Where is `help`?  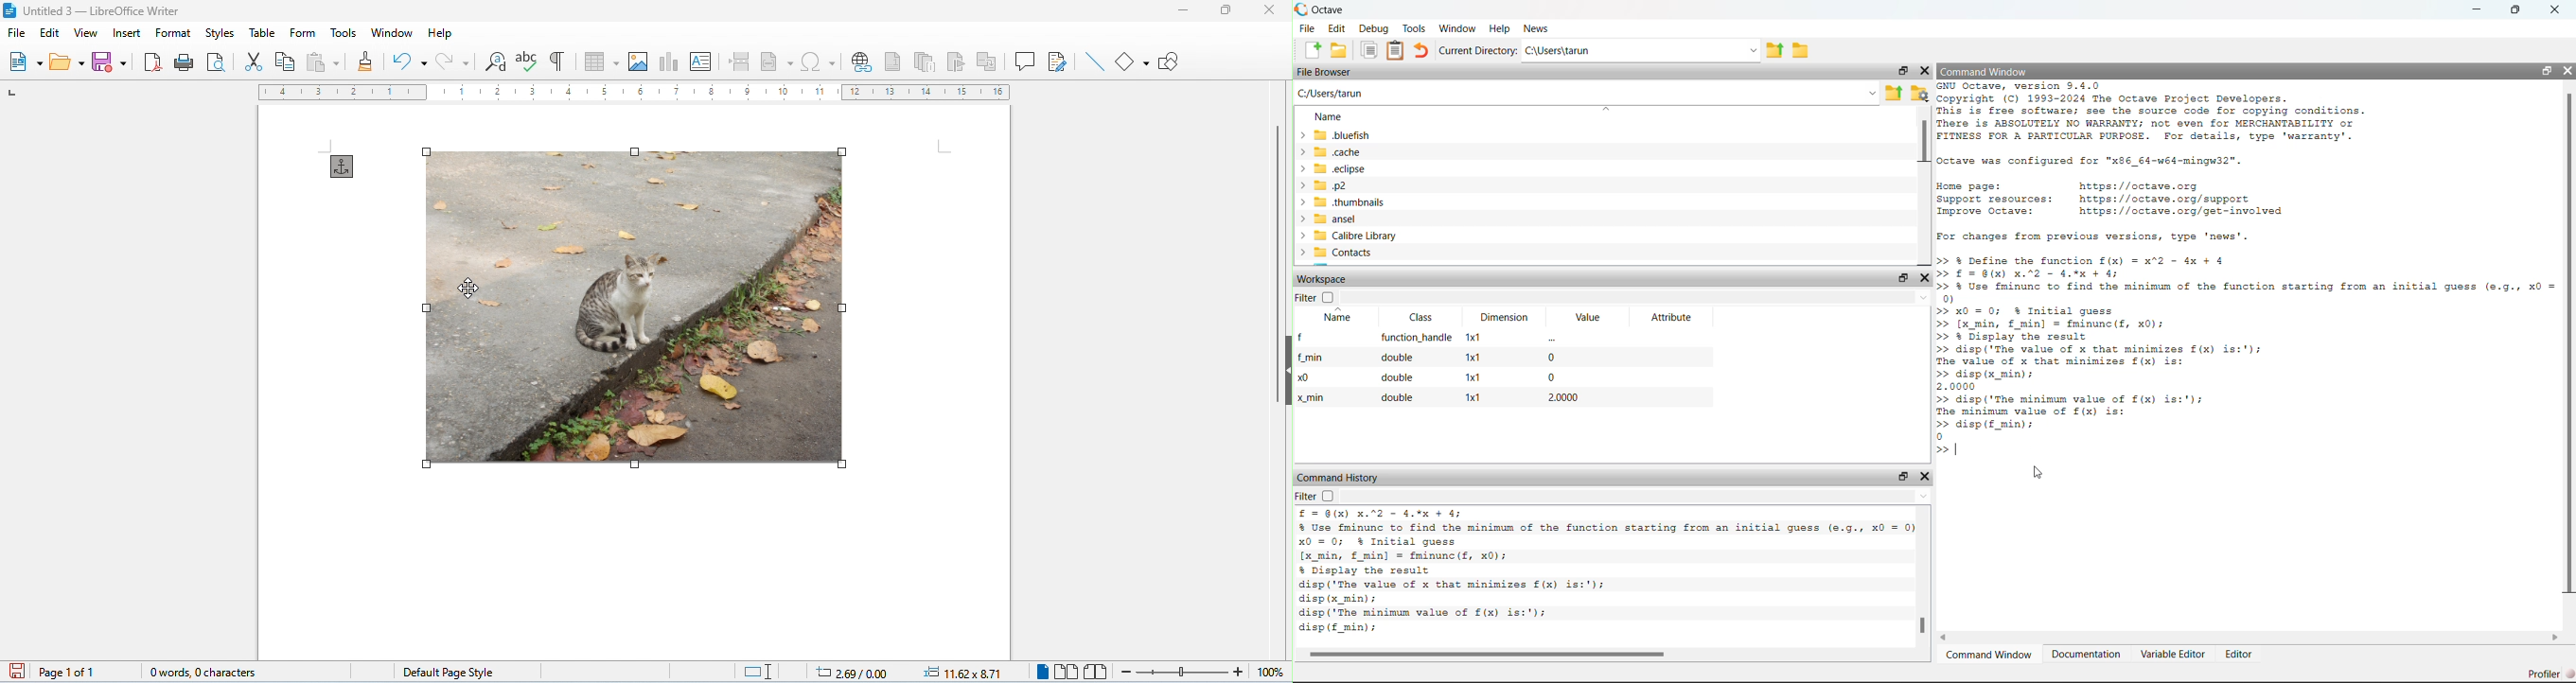 help is located at coordinates (440, 33).